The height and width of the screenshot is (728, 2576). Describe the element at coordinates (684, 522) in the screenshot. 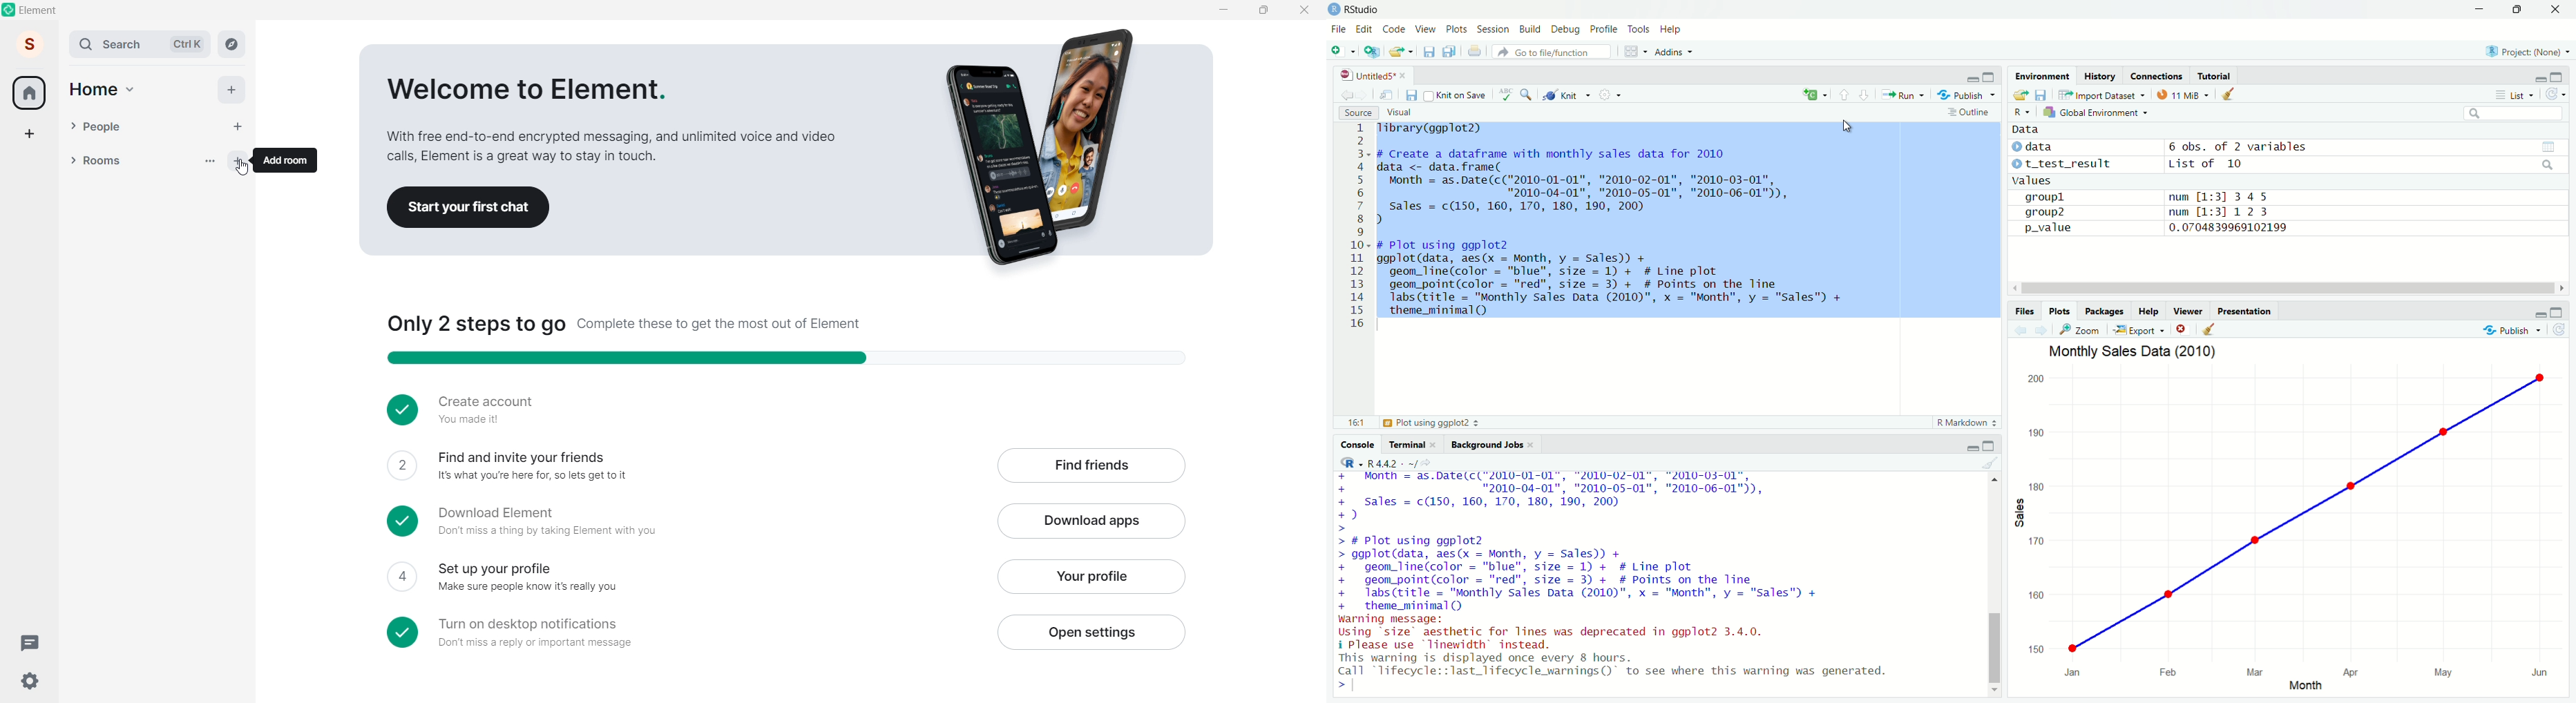

I see `Download Element
Don't miss a thing by taking Element with you` at that location.